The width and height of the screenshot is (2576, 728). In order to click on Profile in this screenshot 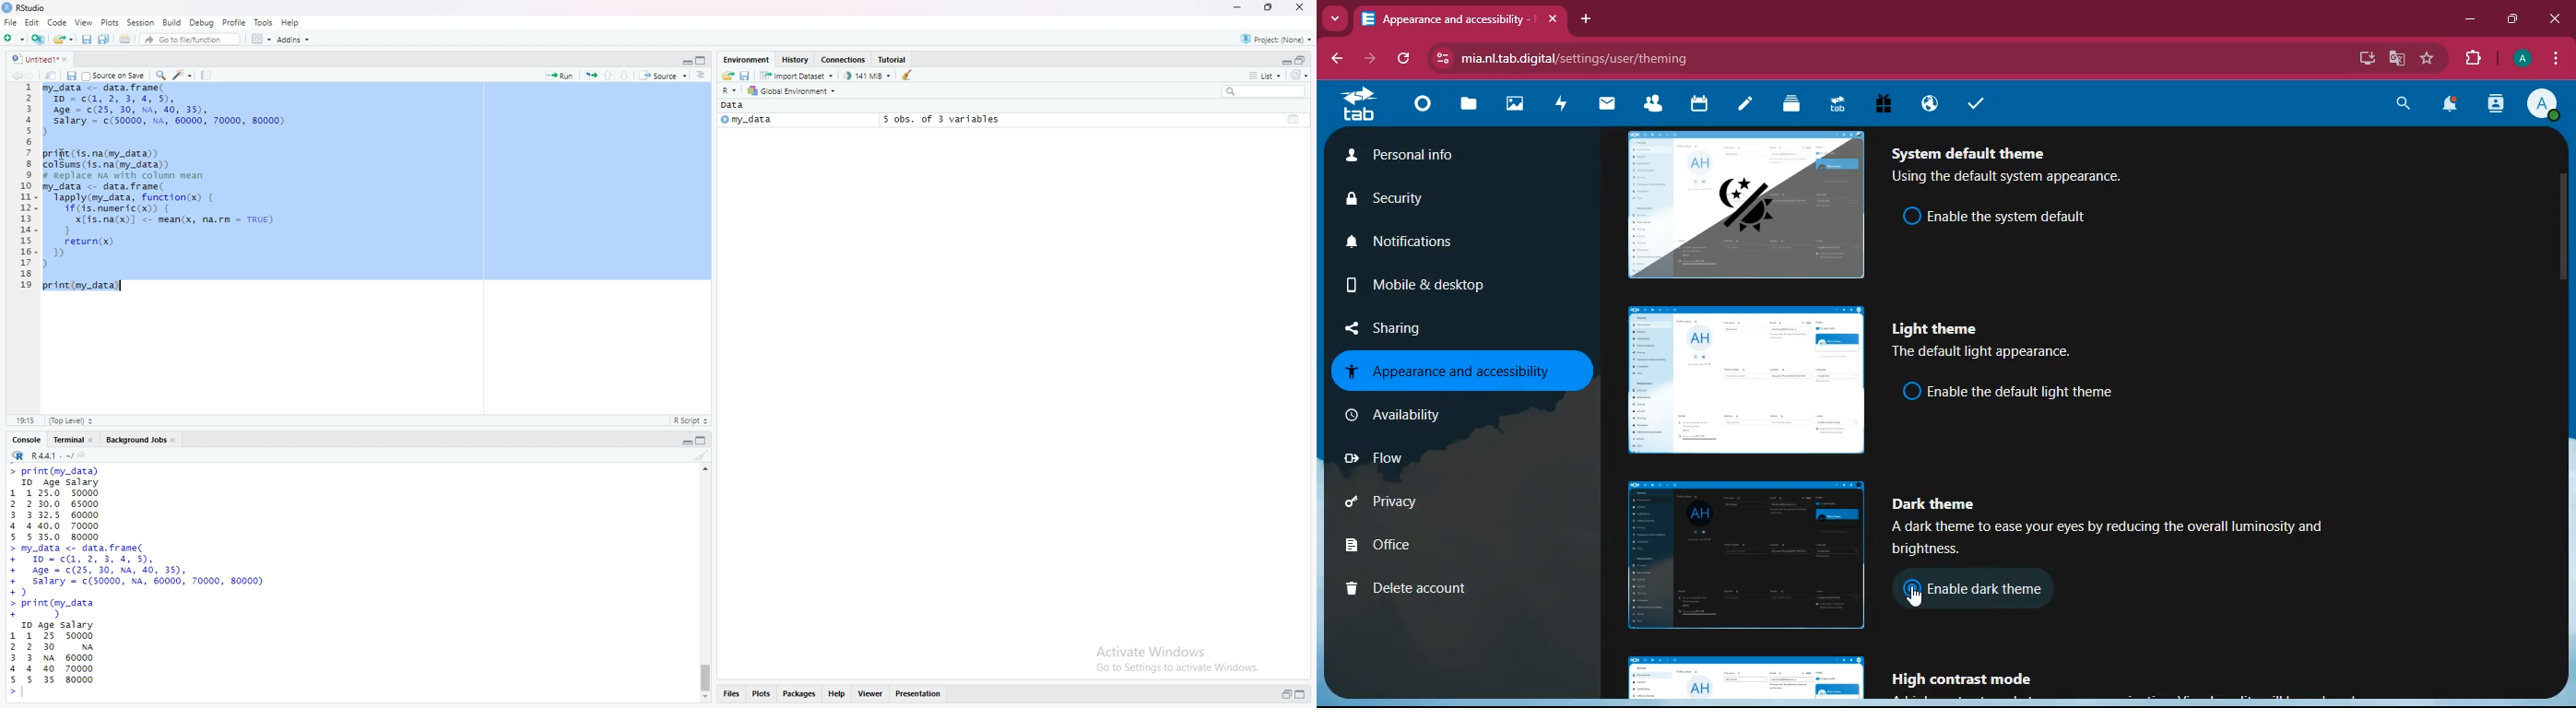, I will do `click(235, 22)`.